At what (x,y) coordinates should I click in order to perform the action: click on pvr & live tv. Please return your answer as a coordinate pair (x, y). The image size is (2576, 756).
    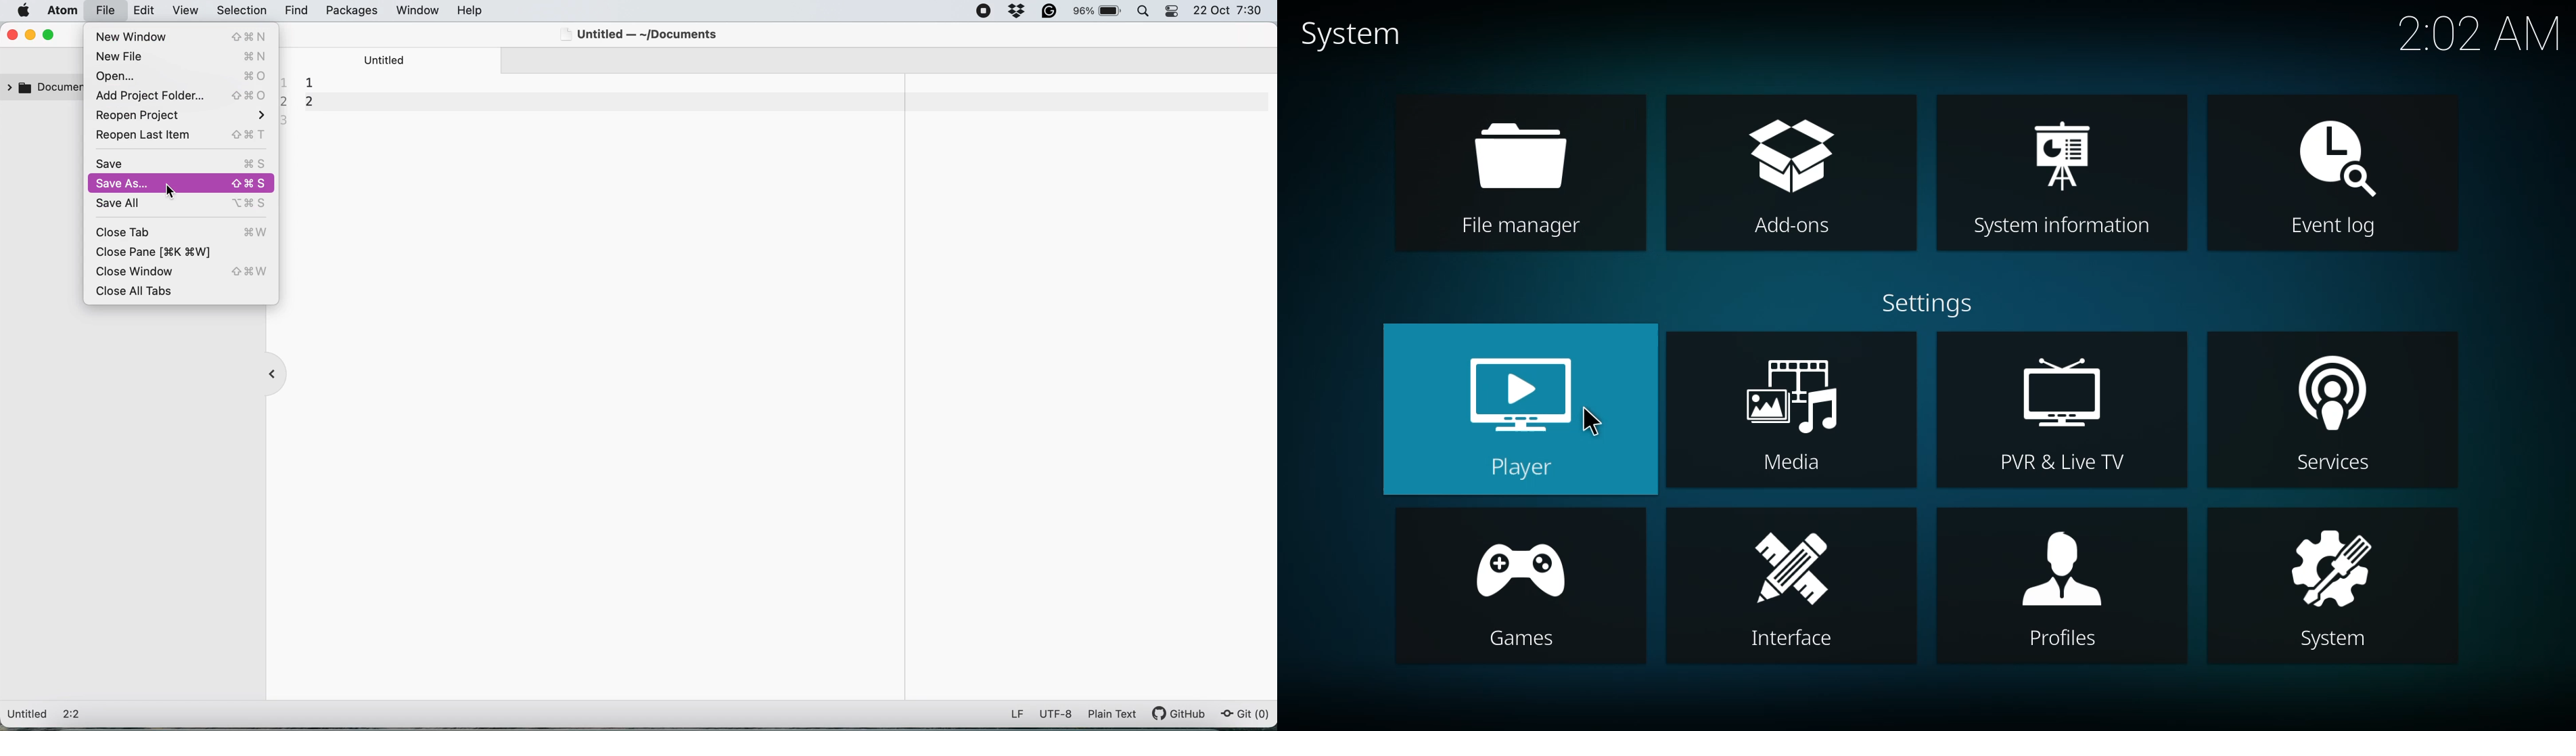
    Looking at the image, I should click on (2063, 412).